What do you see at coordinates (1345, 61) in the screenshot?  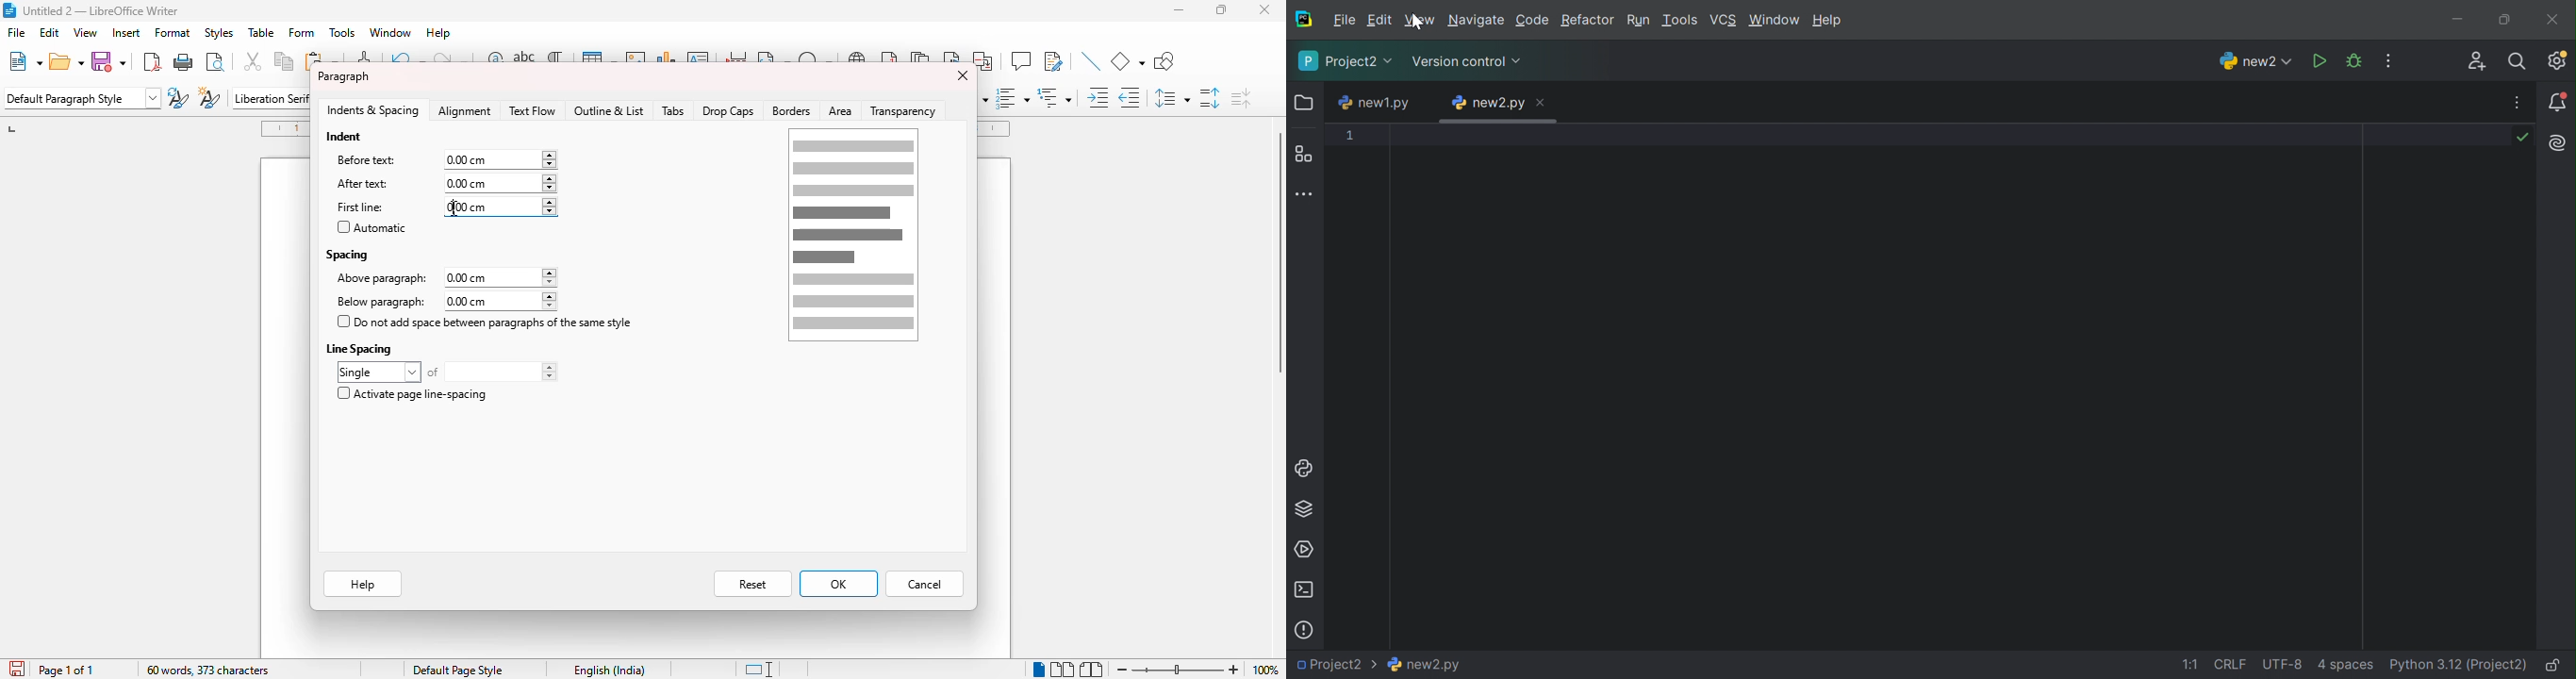 I see `Project2` at bounding box center [1345, 61].